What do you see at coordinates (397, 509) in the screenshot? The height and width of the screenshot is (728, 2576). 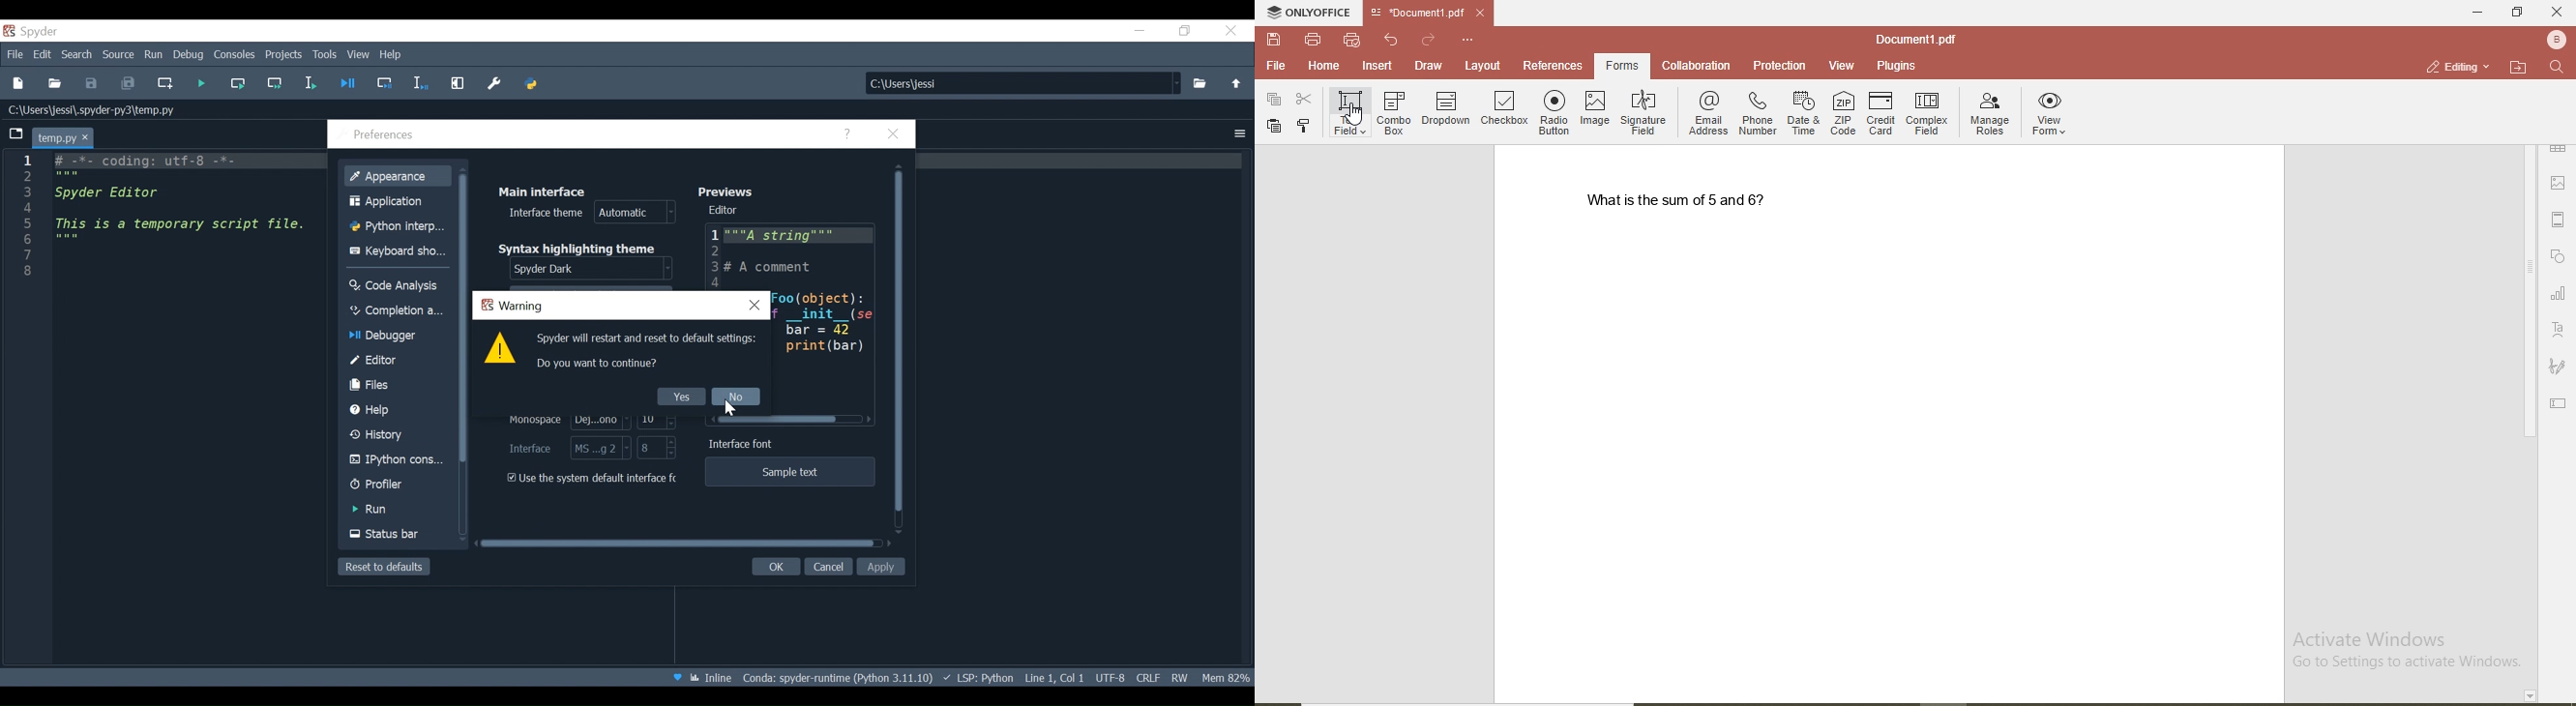 I see `Run` at bounding box center [397, 509].